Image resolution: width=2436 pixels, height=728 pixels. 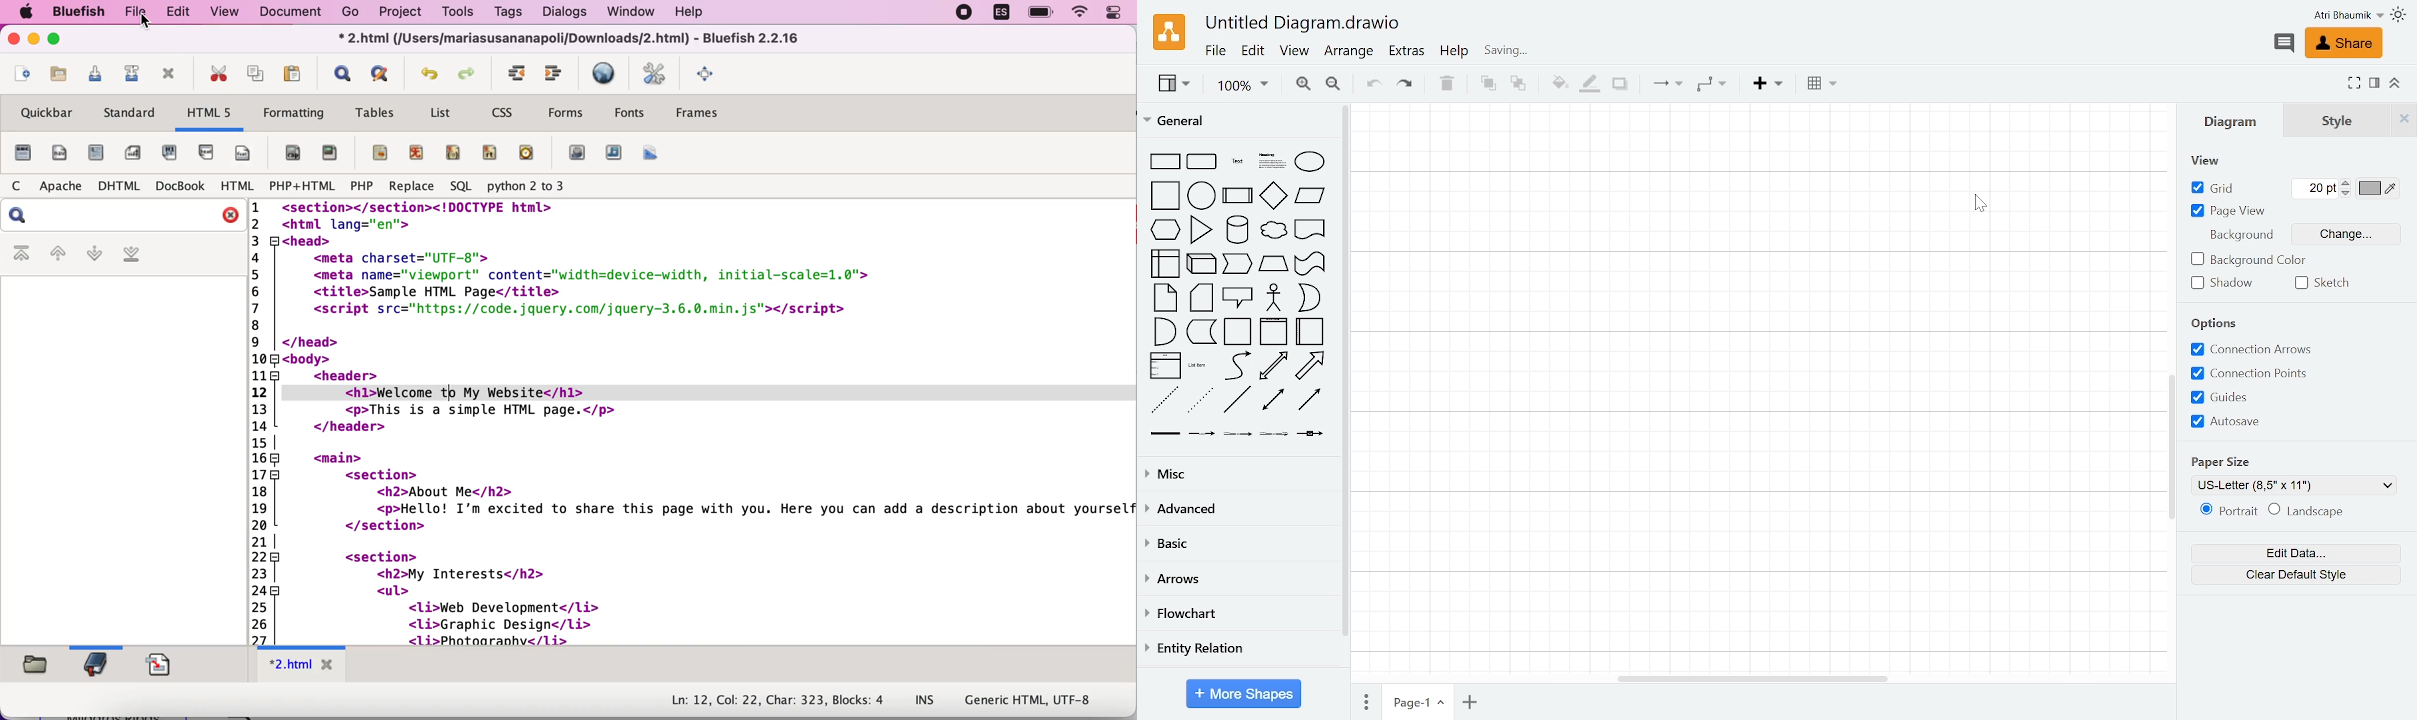 What do you see at coordinates (2315, 190) in the screenshot?
I see `Current grid pts` at bounding box center [2315, 190].